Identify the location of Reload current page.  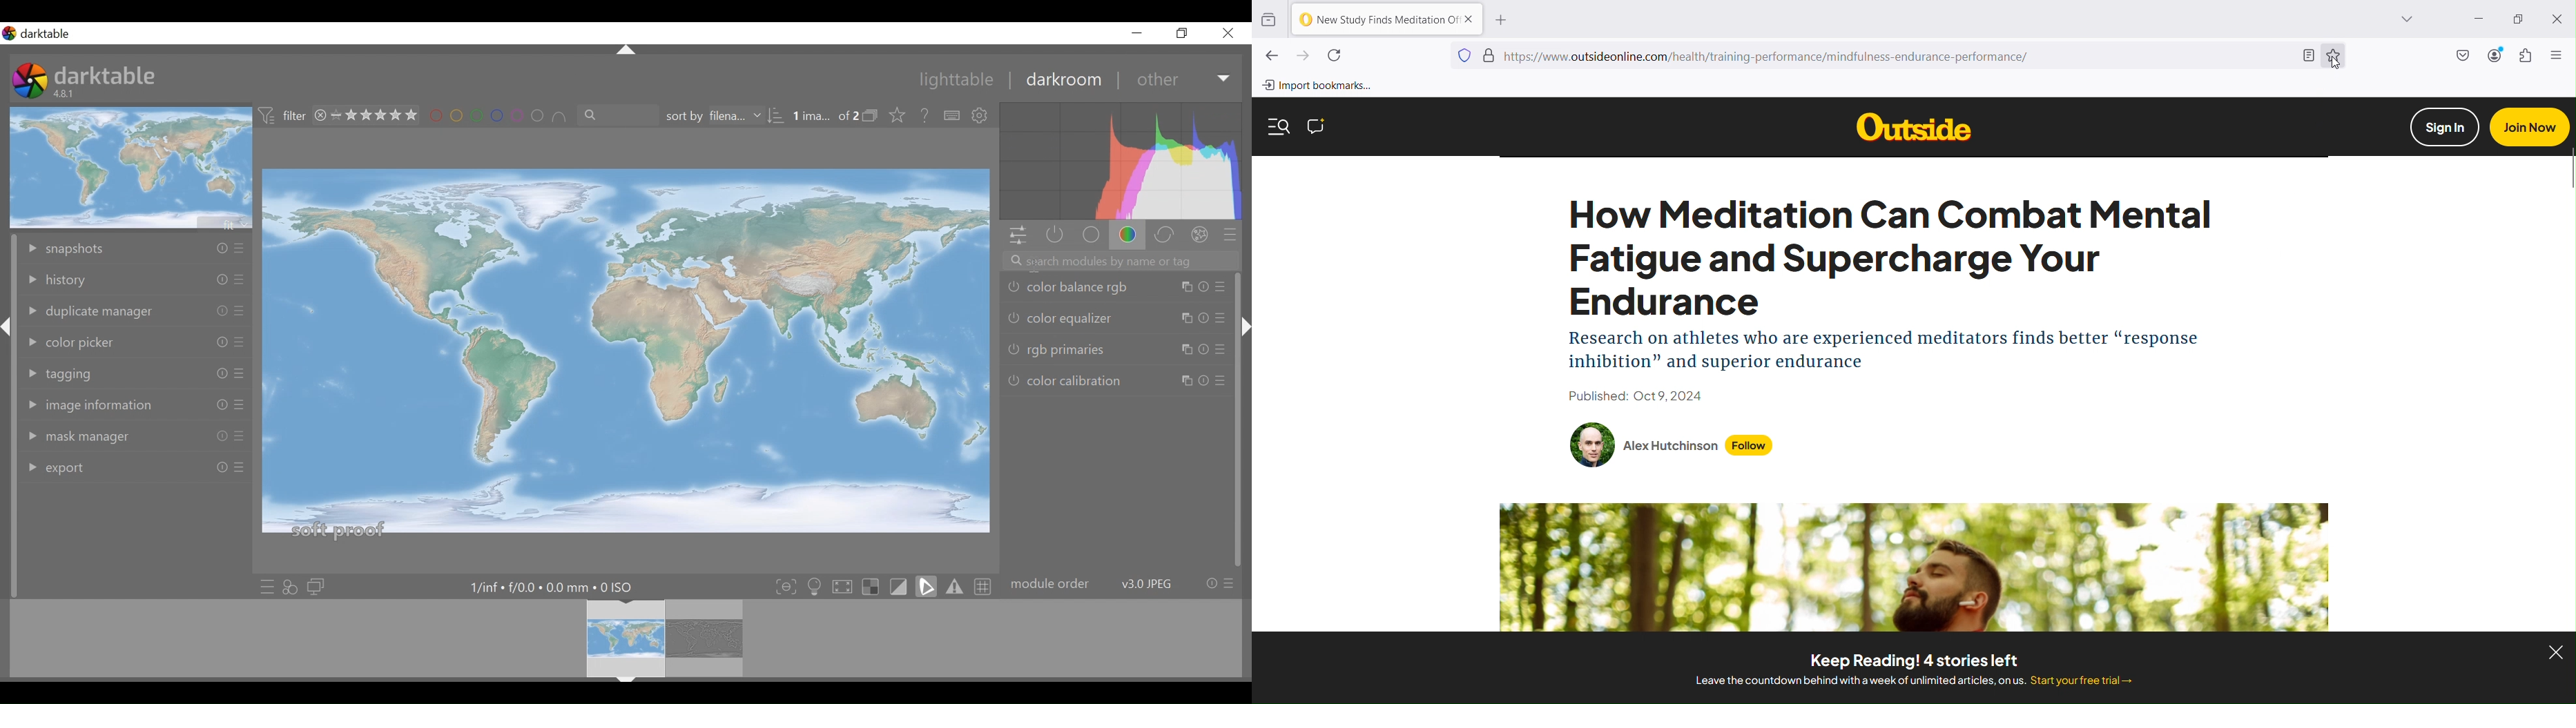
(1337, 55).